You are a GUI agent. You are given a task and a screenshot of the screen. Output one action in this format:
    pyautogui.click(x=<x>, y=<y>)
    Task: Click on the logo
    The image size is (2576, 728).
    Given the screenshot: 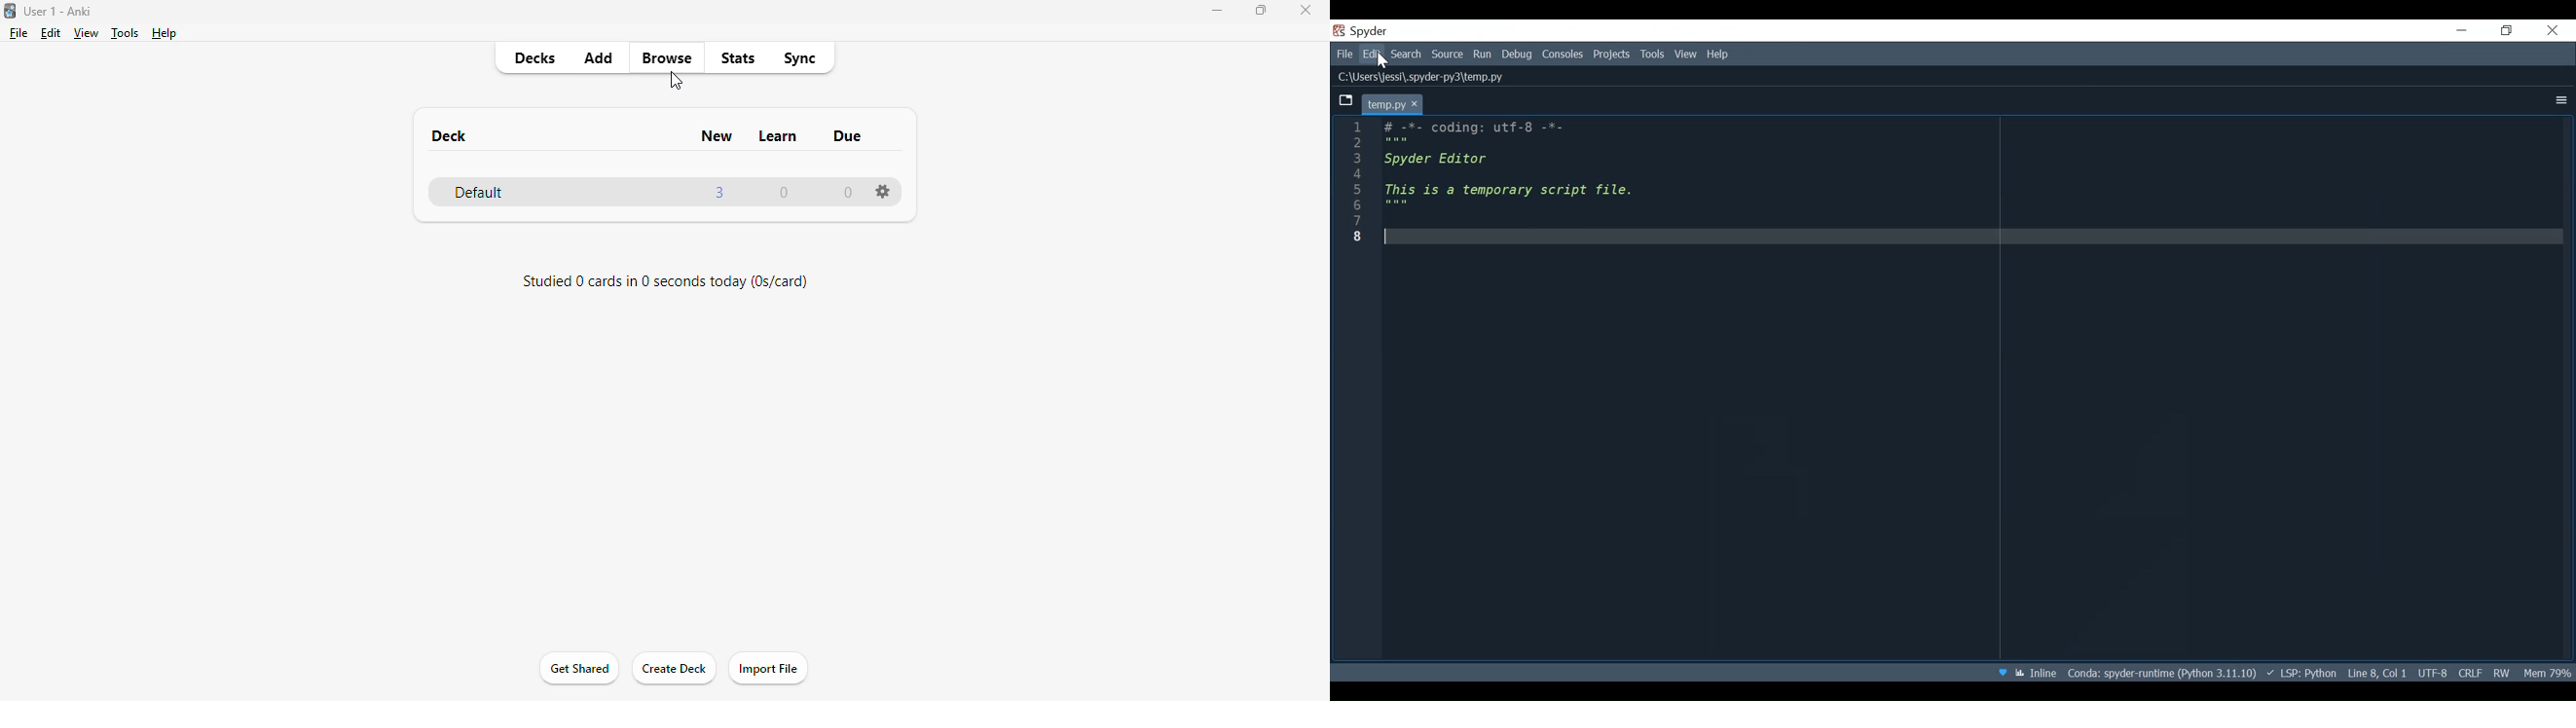 What is the action you would take?
    pyautogui.click(x=10, y=11)
    